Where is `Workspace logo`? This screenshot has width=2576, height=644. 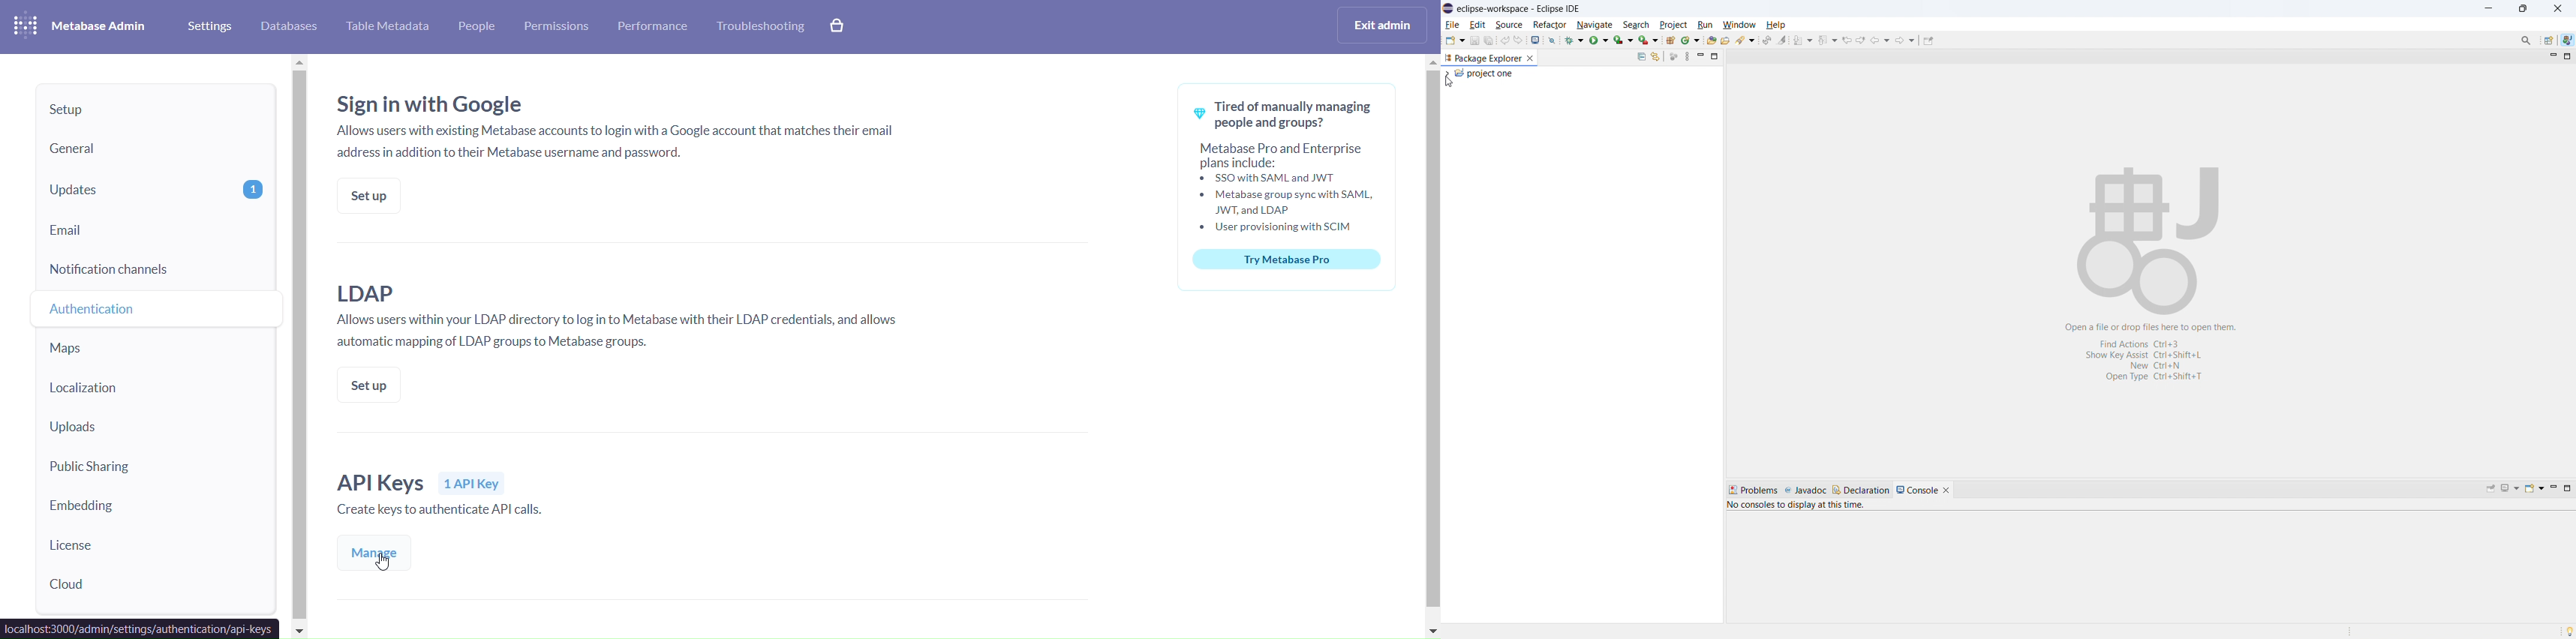 Workspace logo is located at coordinates (2149, 238).